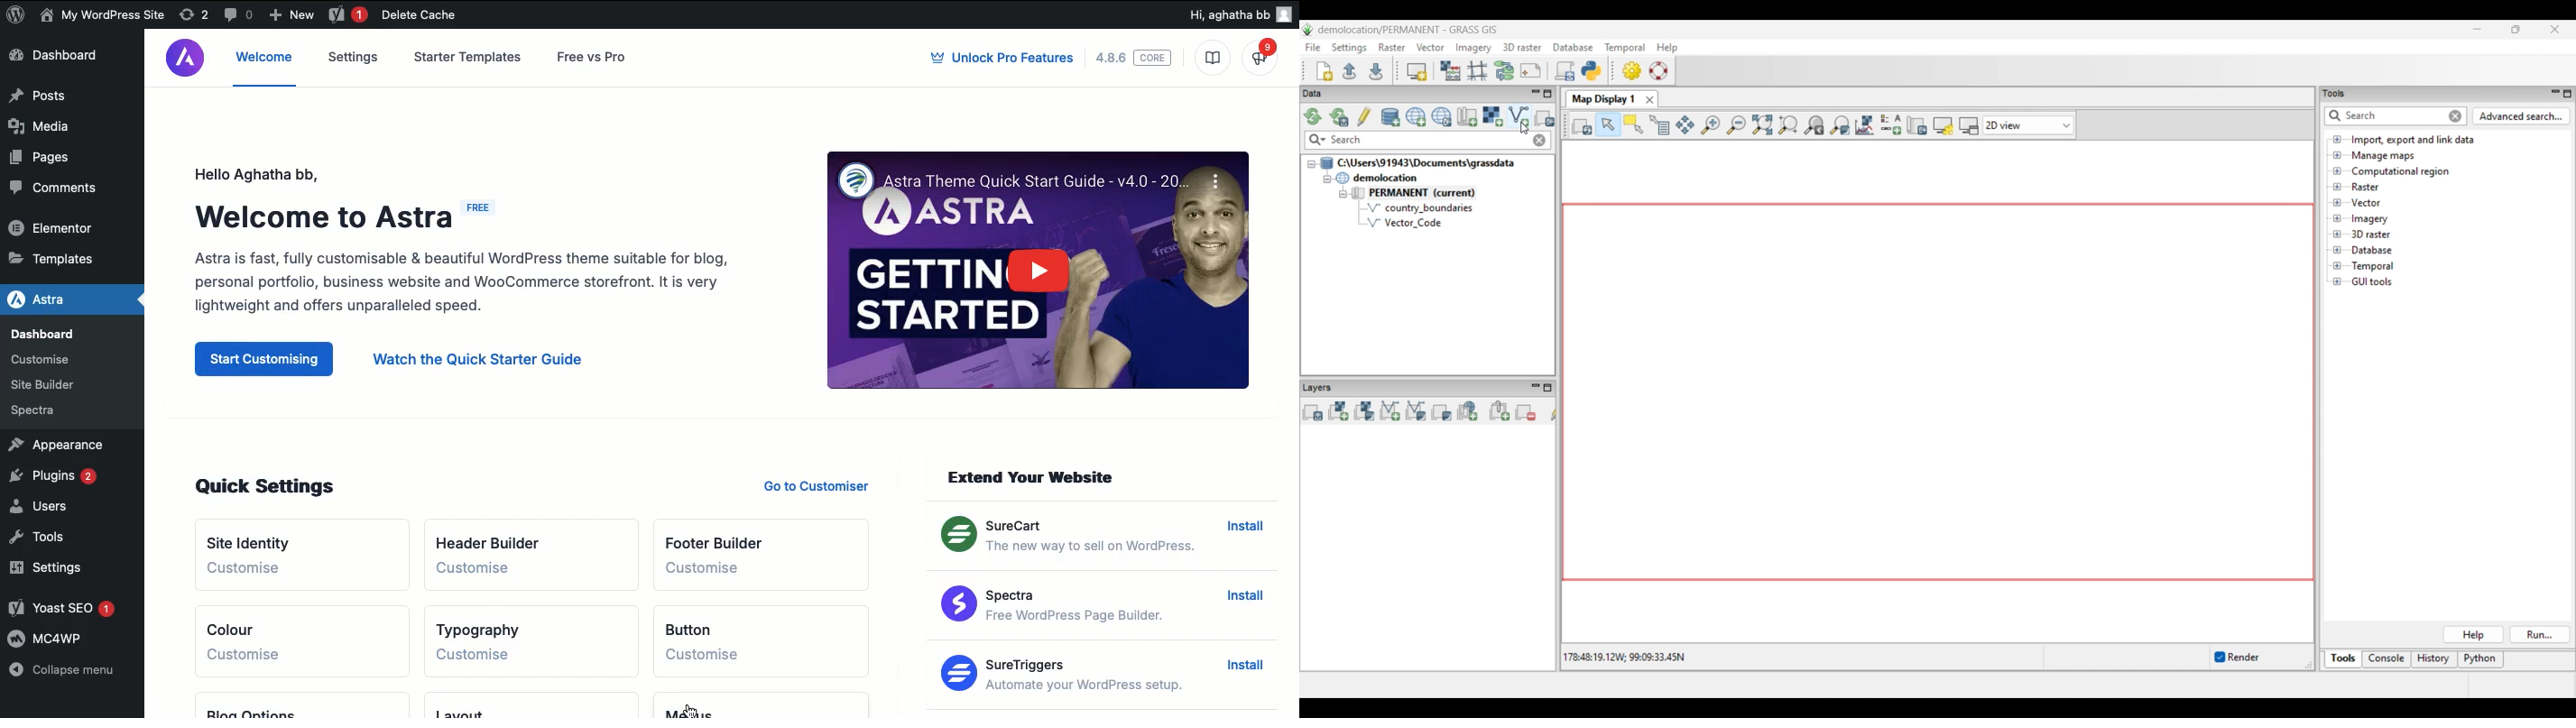  Describe the element at coordinates (494, 535) in the screenshot. I see `Header builder` at that location.